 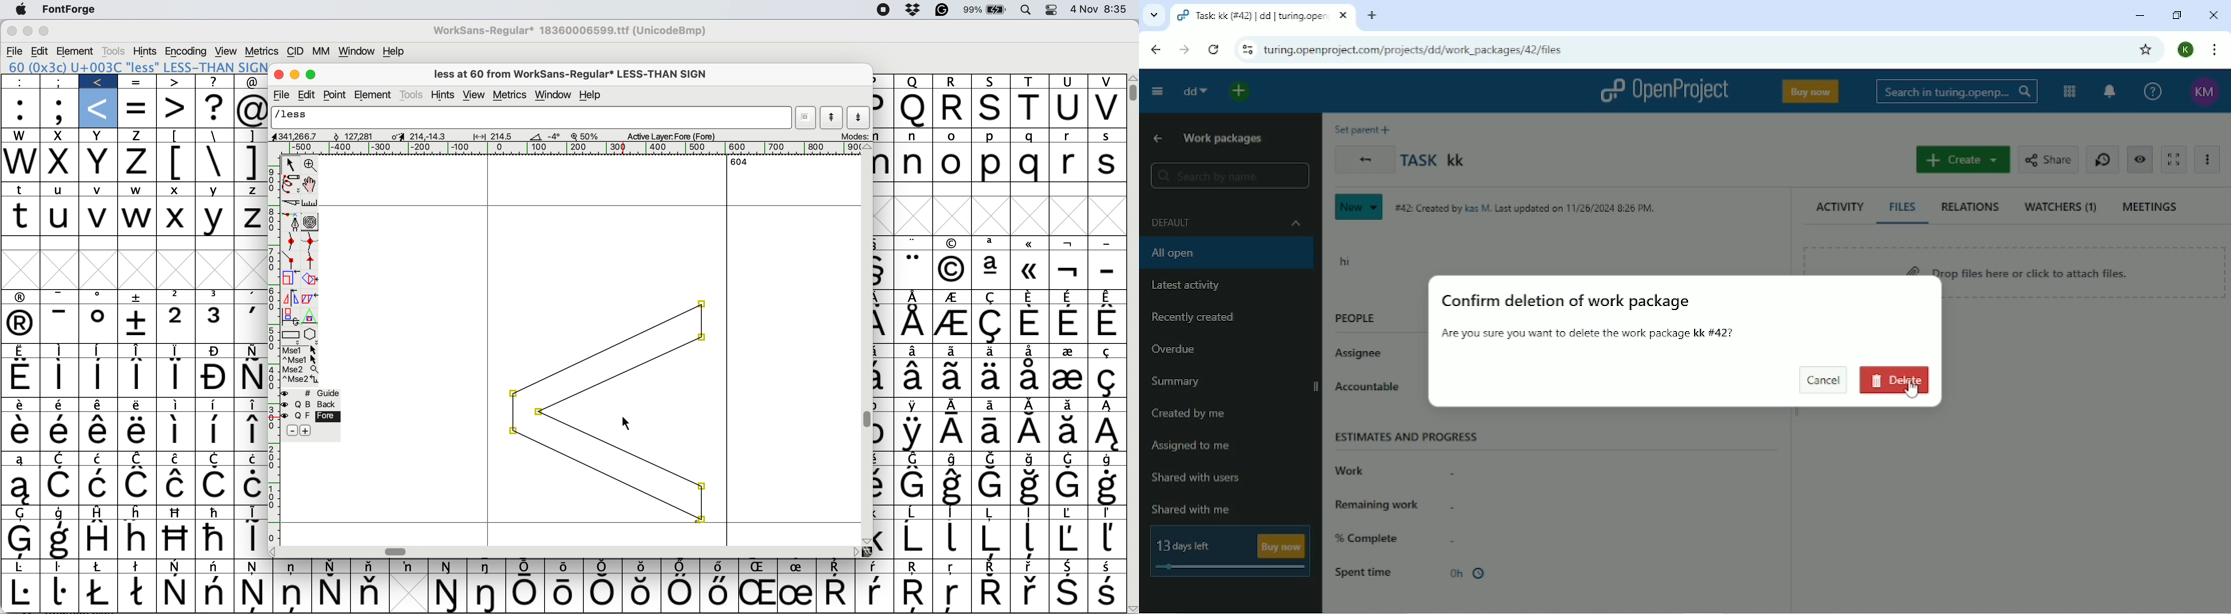 I want to click on horizontal scale, so click(x=564, y=149).